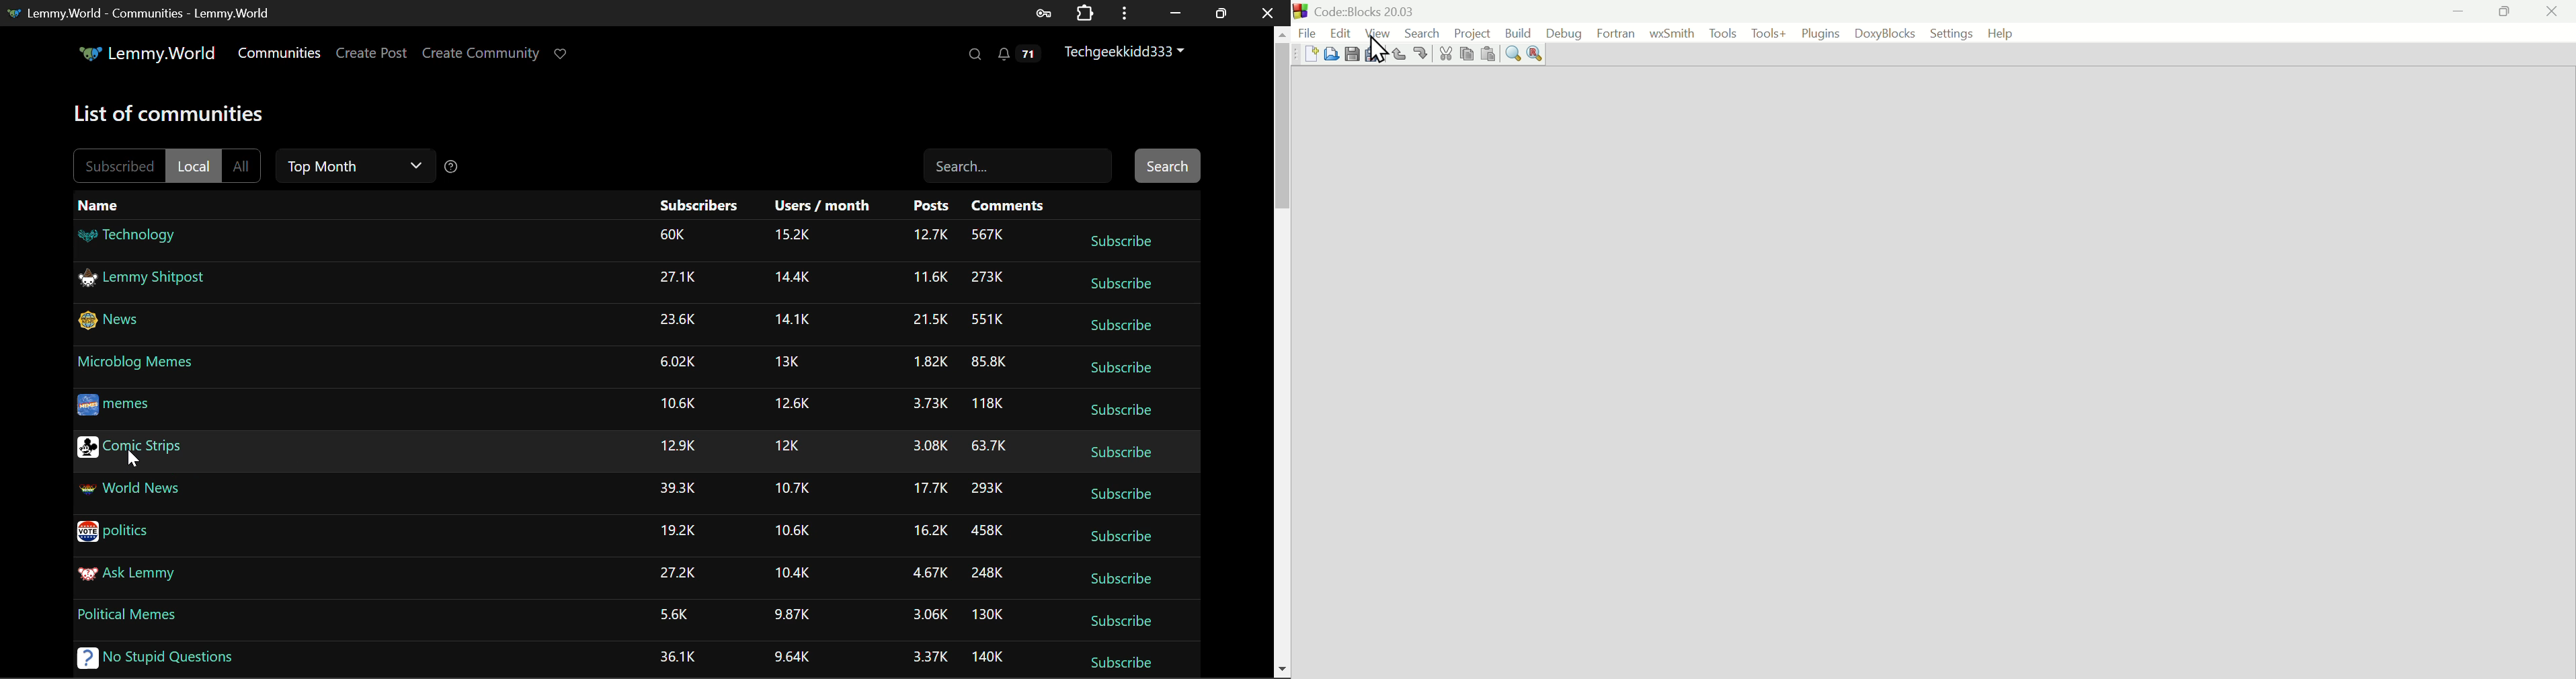  I want to click on List of communities, so click(171, 116).